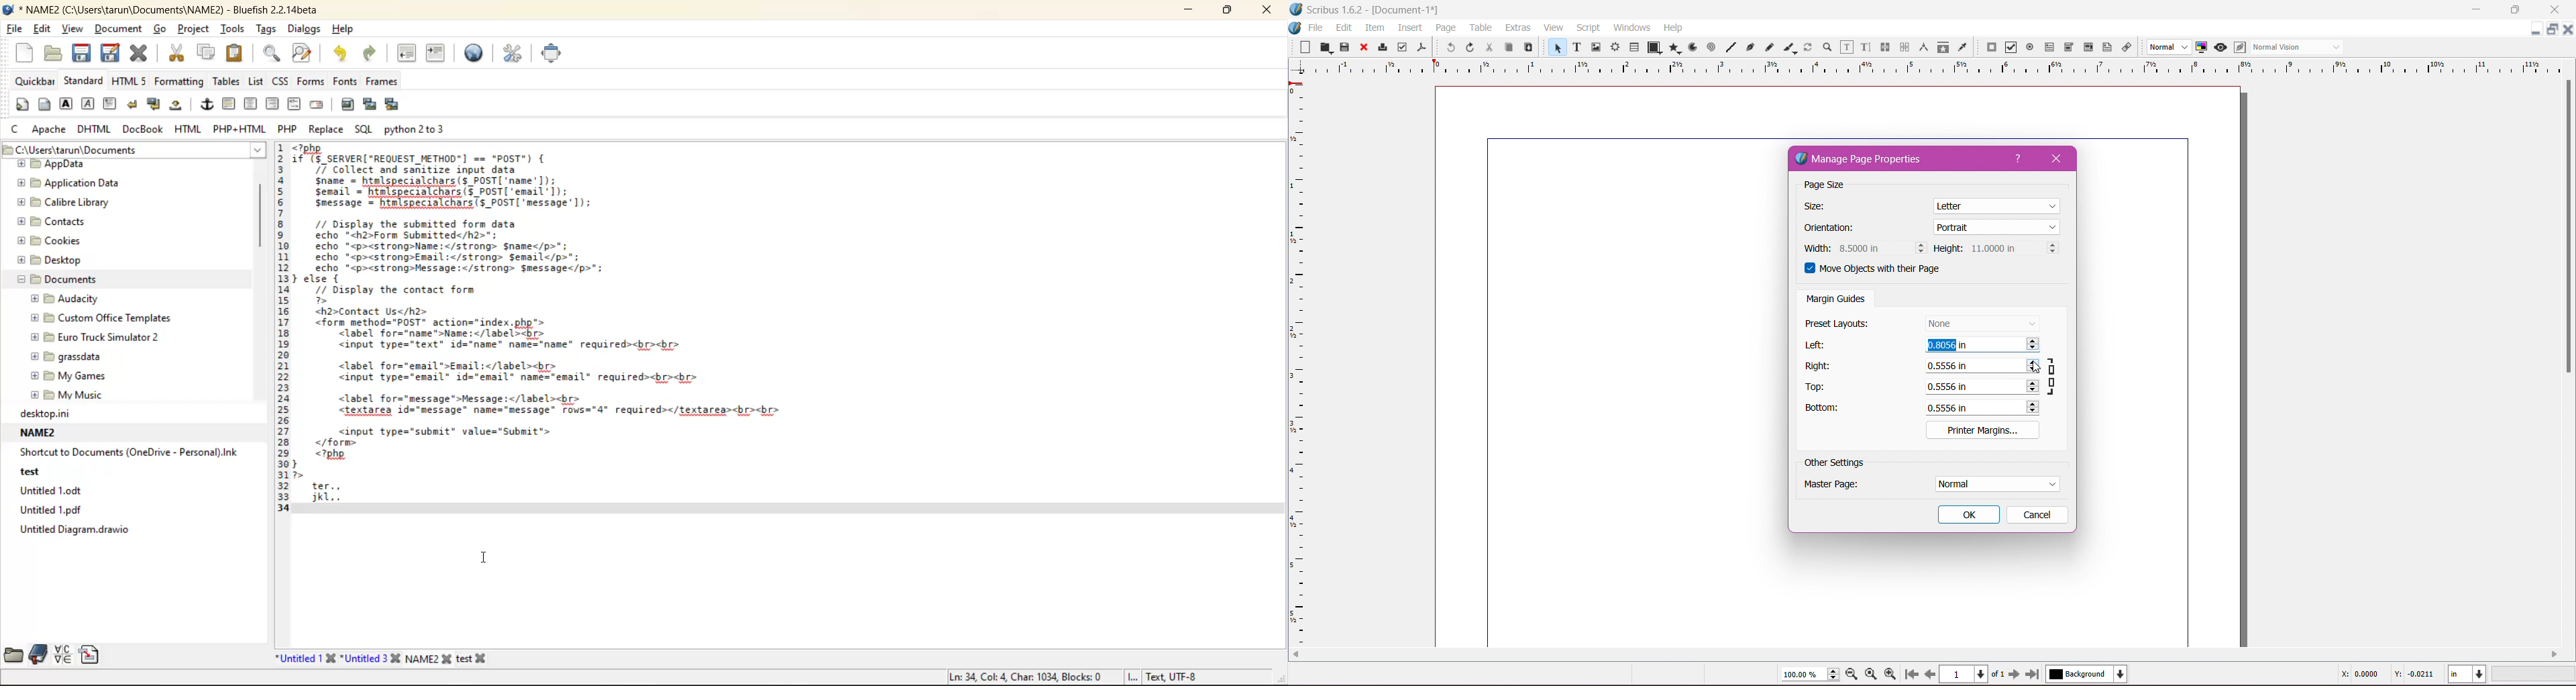 This screenshot has height=700, width=2576. I want to click on Minimize, so click(2476, 9).